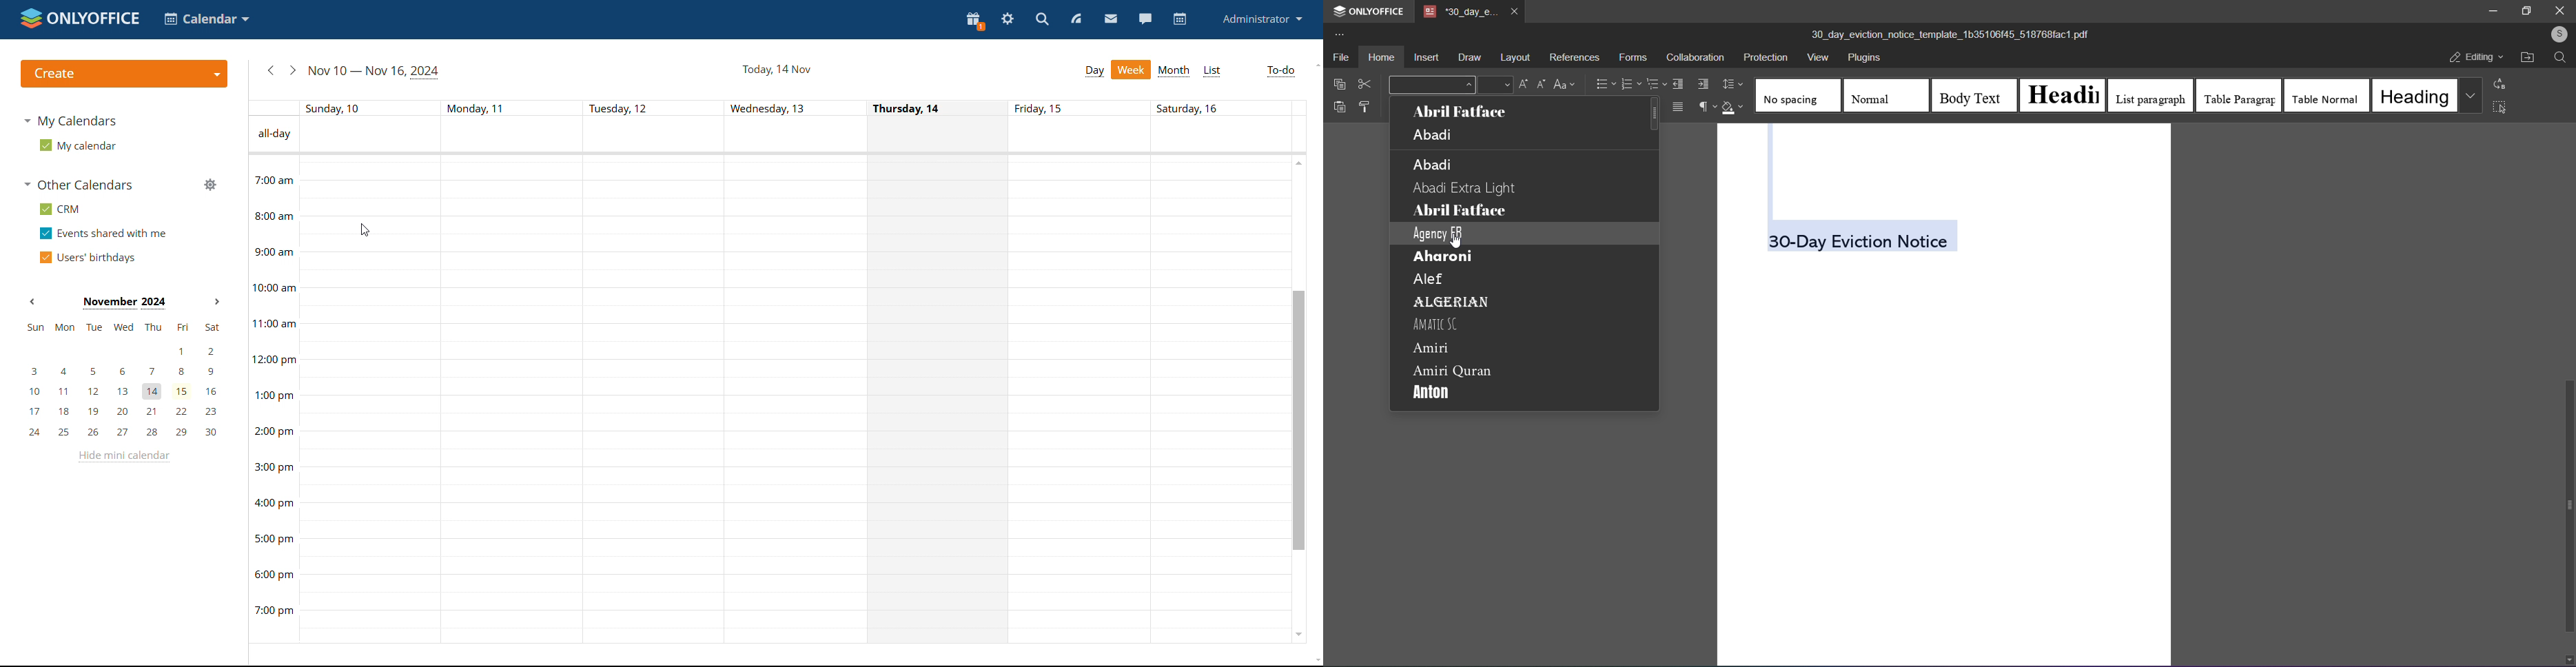  Describe the element at coordinates (1041, 20) in the screenshot. I see `search` at that location.